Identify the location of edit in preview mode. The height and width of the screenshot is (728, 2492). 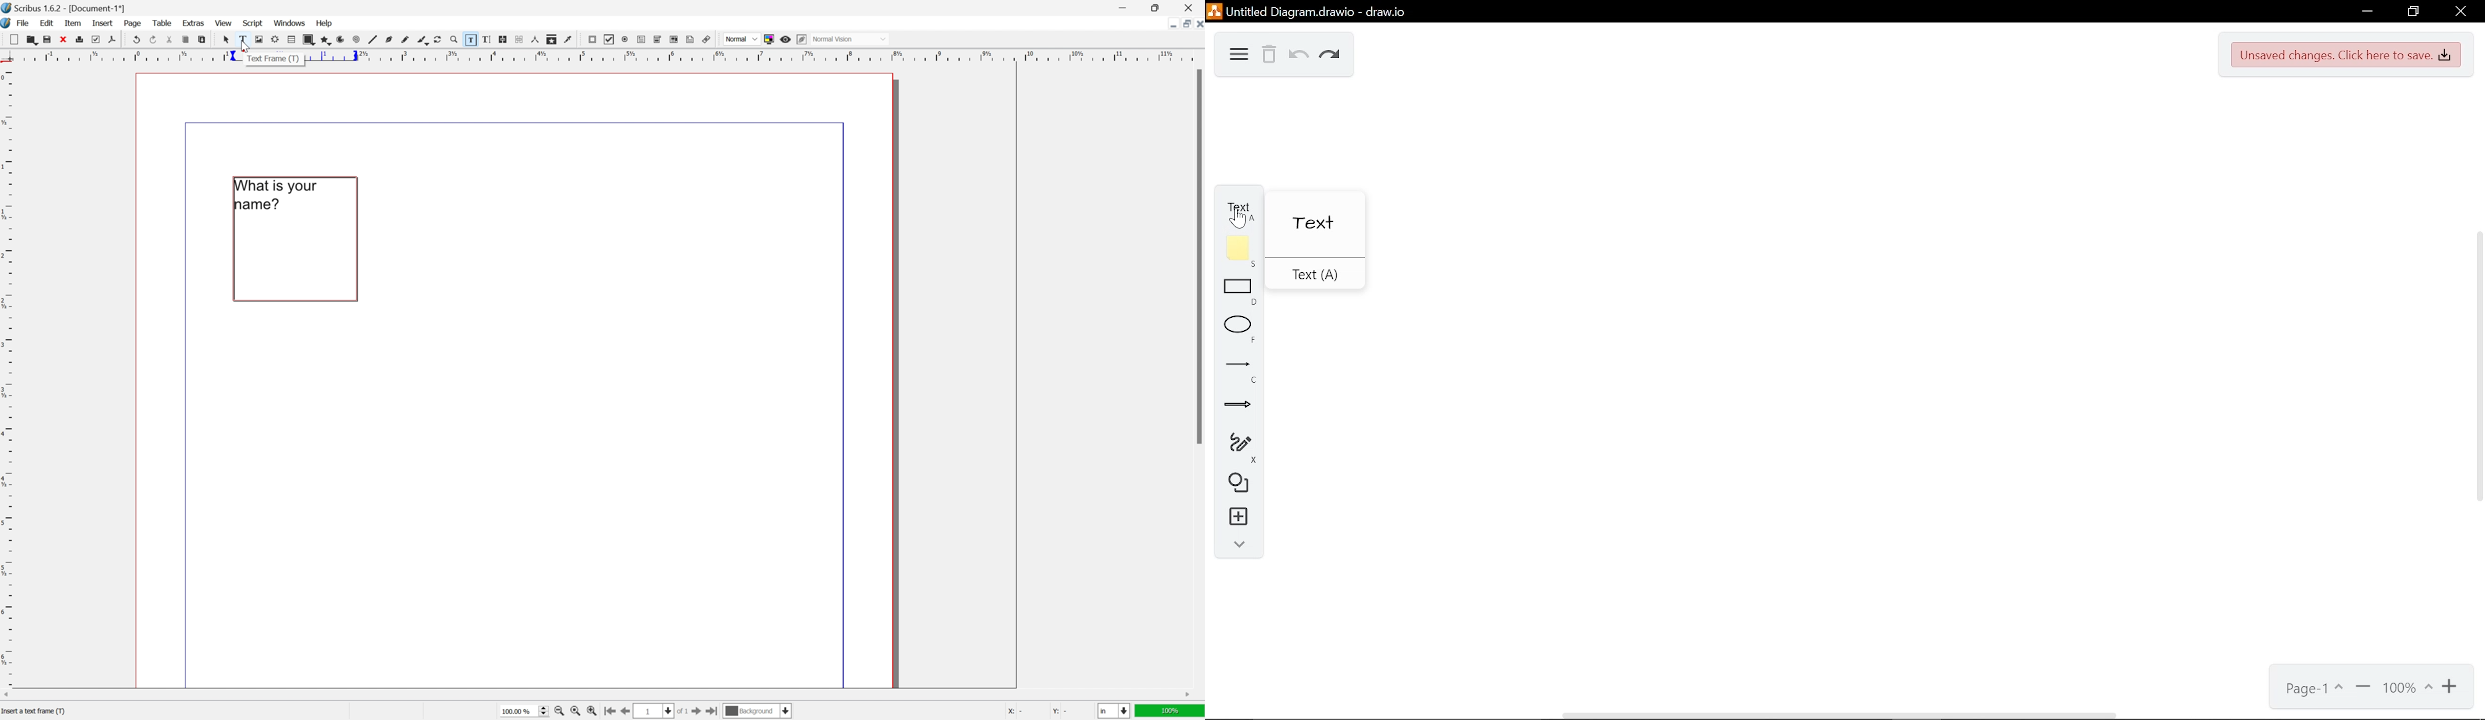
(801, 39).